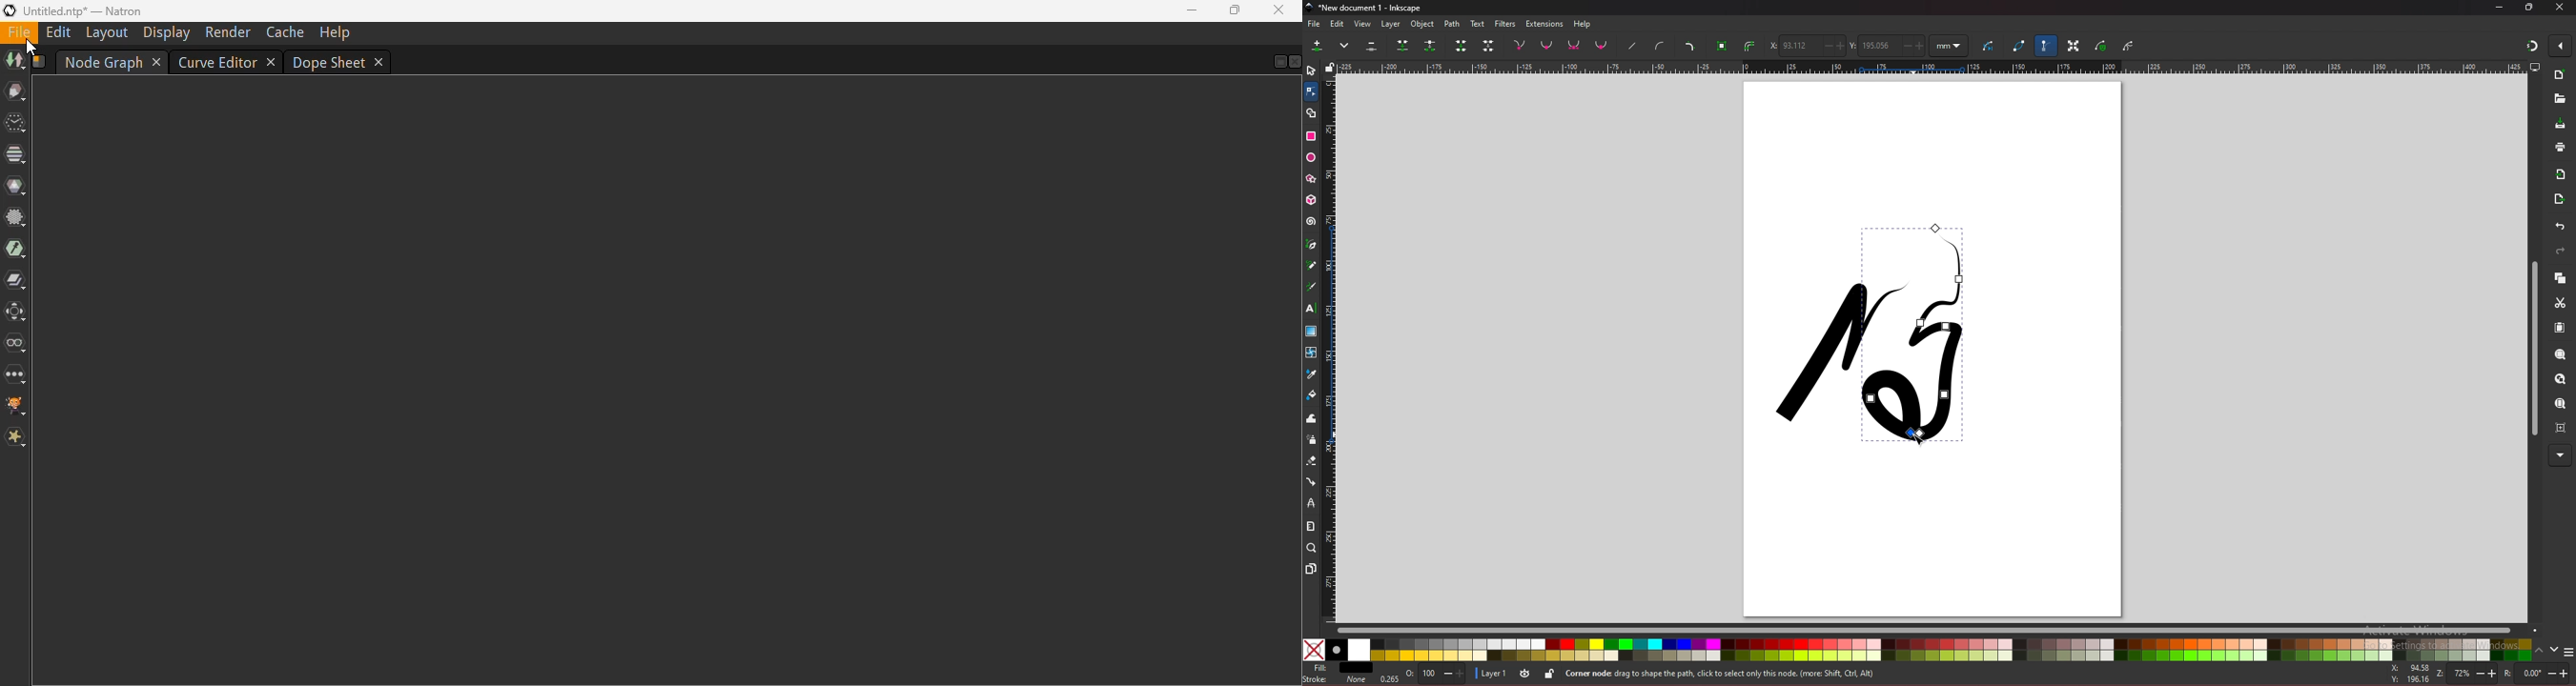  I want to click on delete selected node, so click(1372, 45).